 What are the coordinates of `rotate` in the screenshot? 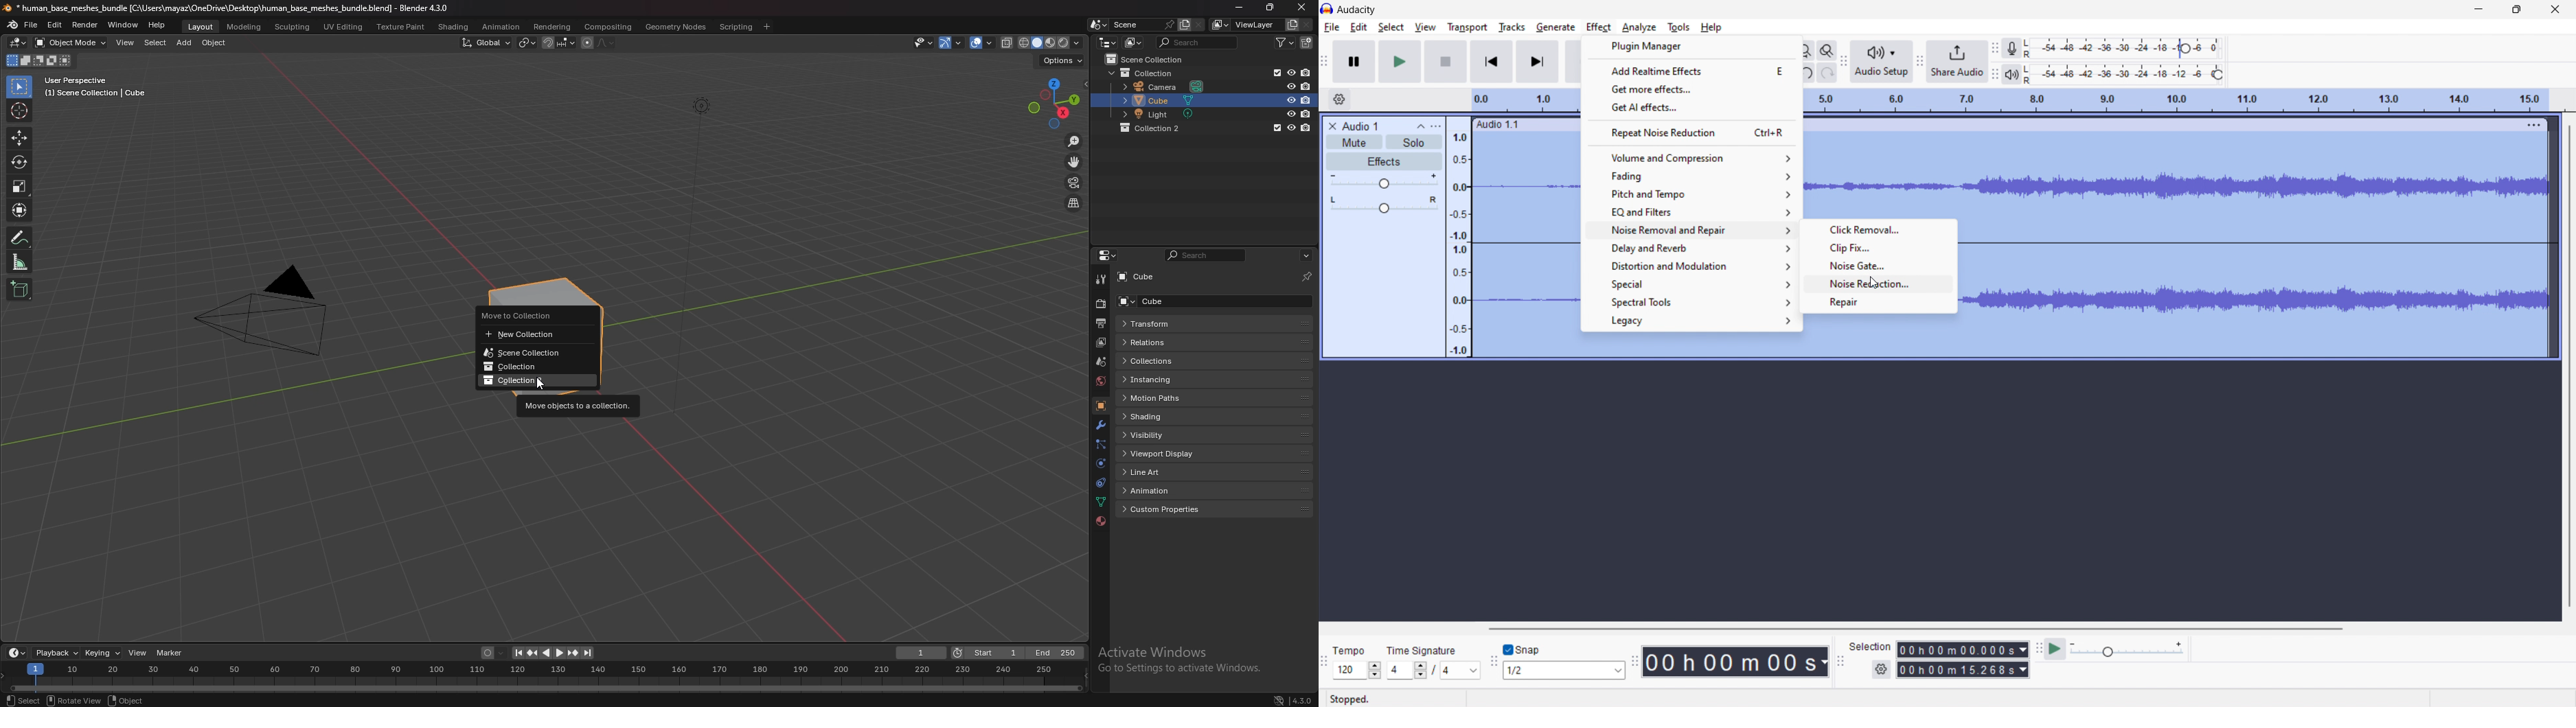 It's located at (20, 161).